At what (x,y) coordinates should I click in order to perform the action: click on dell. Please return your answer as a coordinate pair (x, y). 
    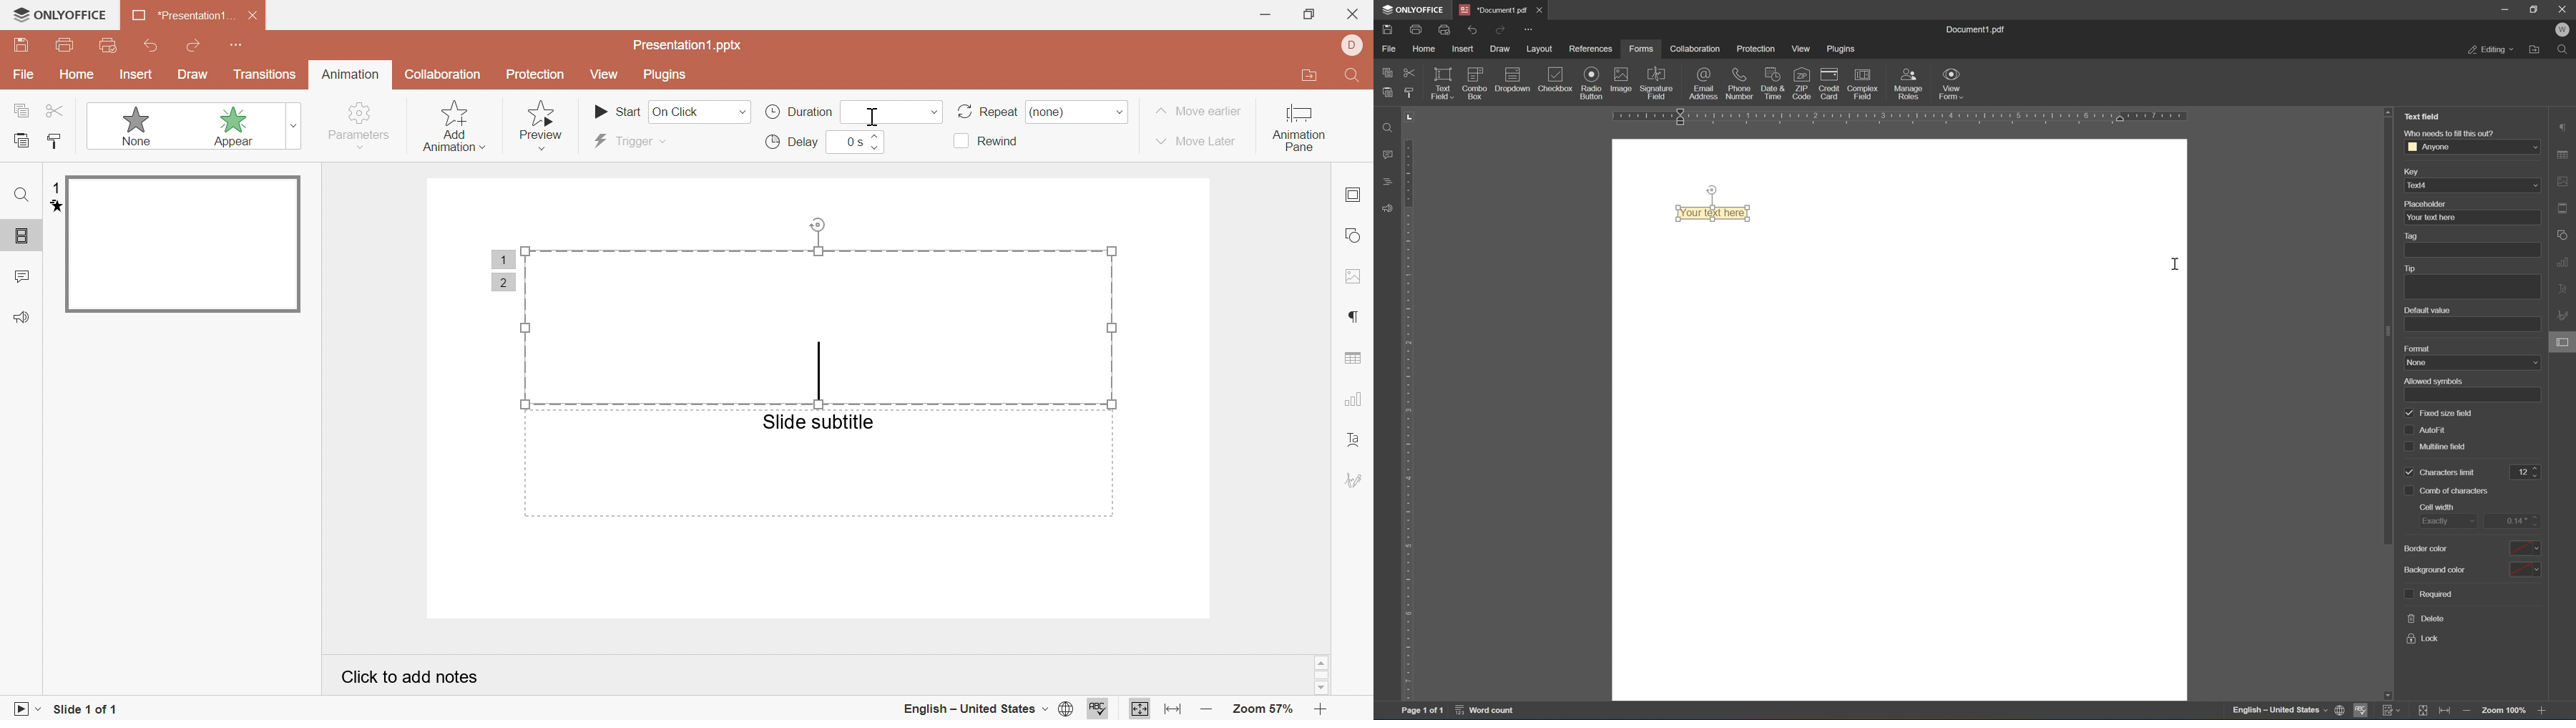
    Looking at the image, I should click on (1353, 44).